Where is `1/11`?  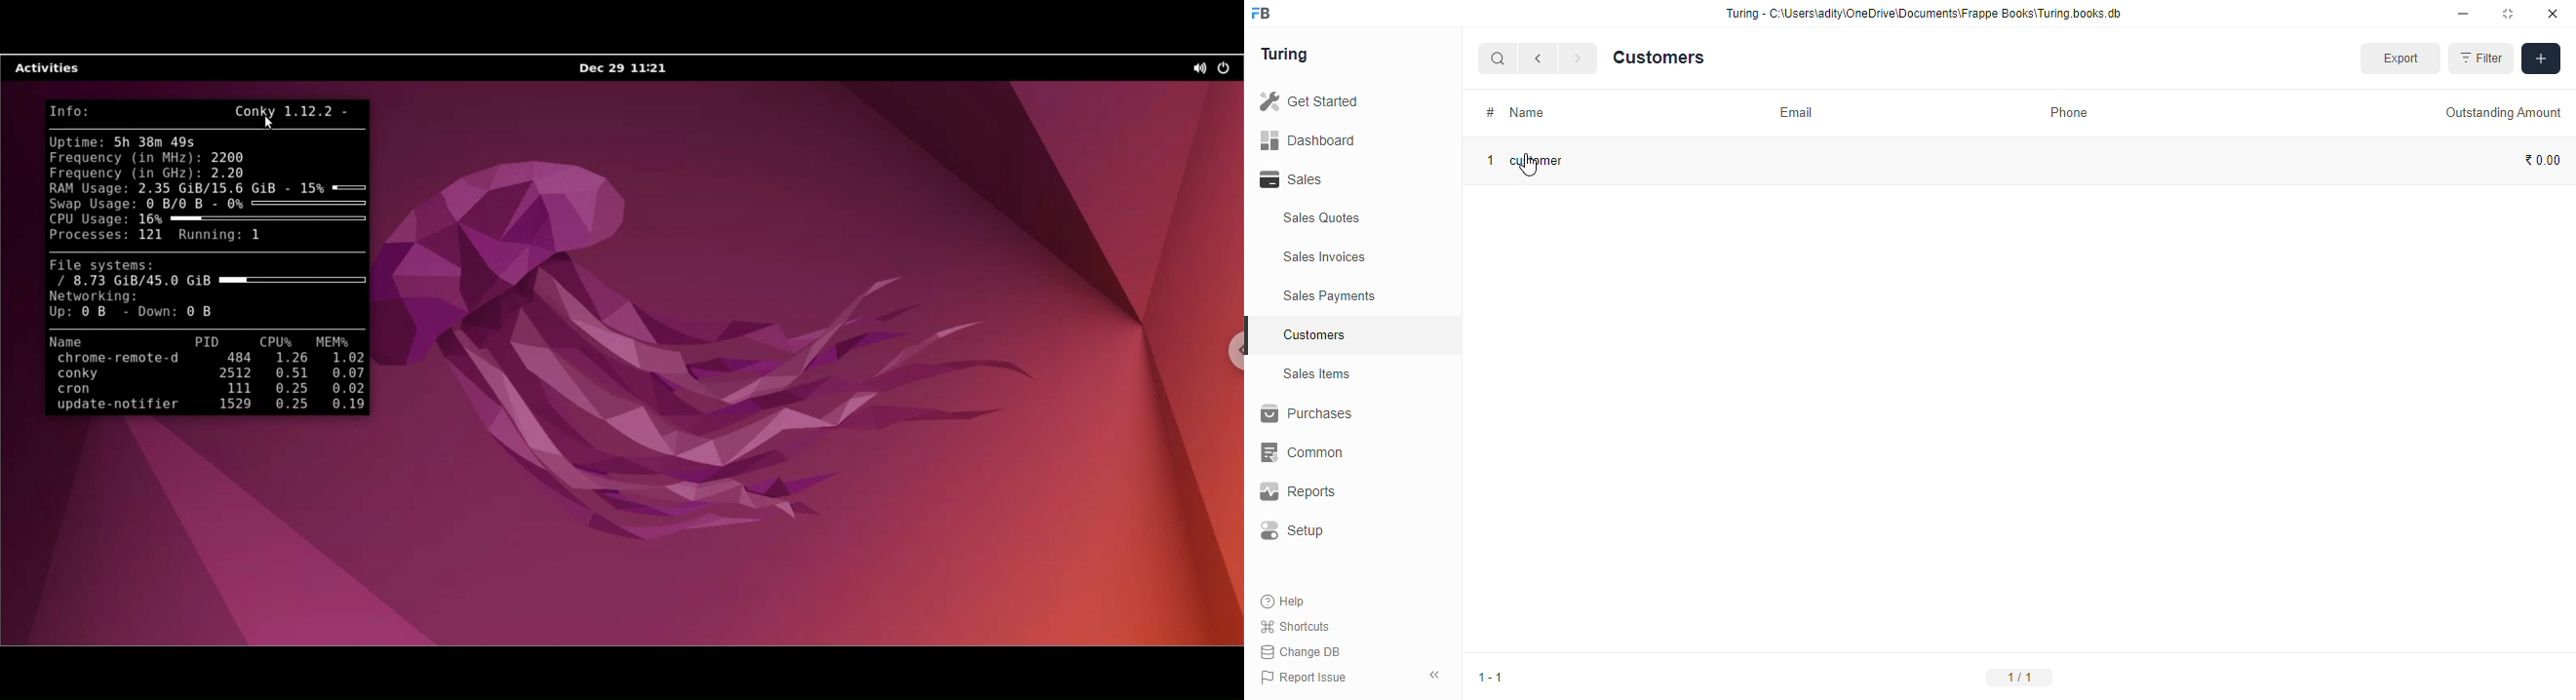 1/11 is located at coordinates (2019, 678).